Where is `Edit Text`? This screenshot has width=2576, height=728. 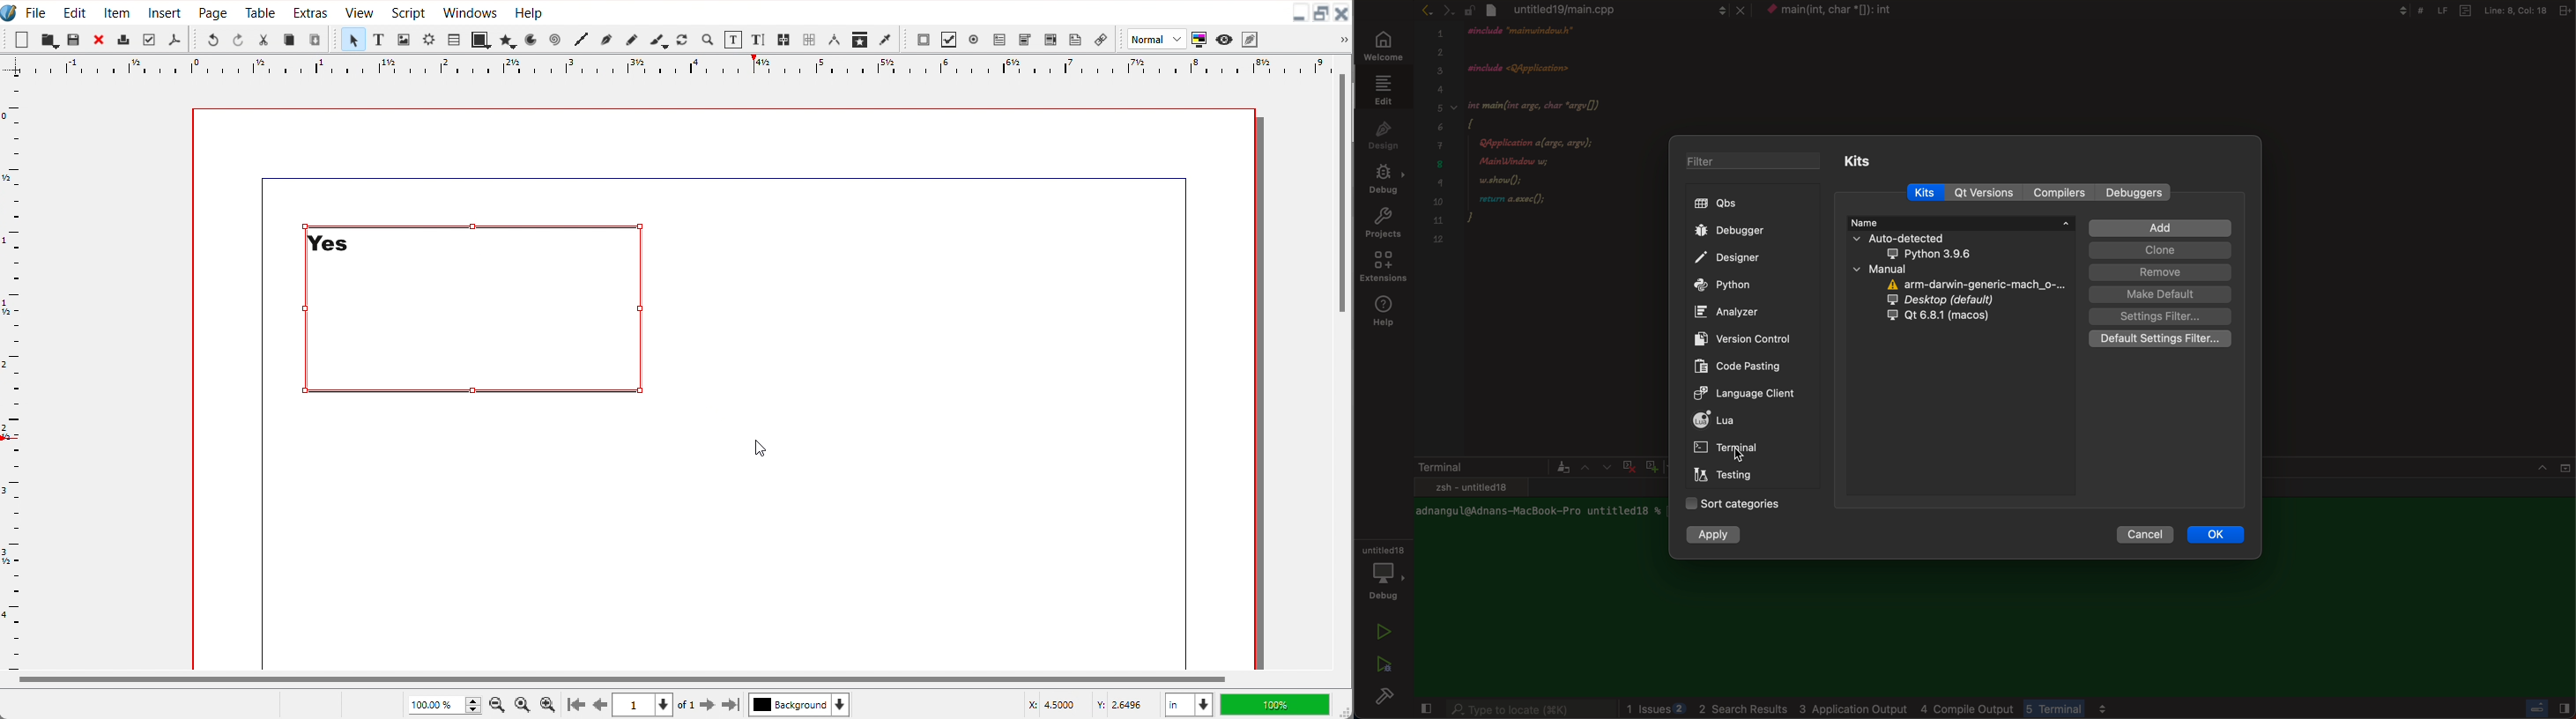 Edit Text is located at coordinates (760, 41).